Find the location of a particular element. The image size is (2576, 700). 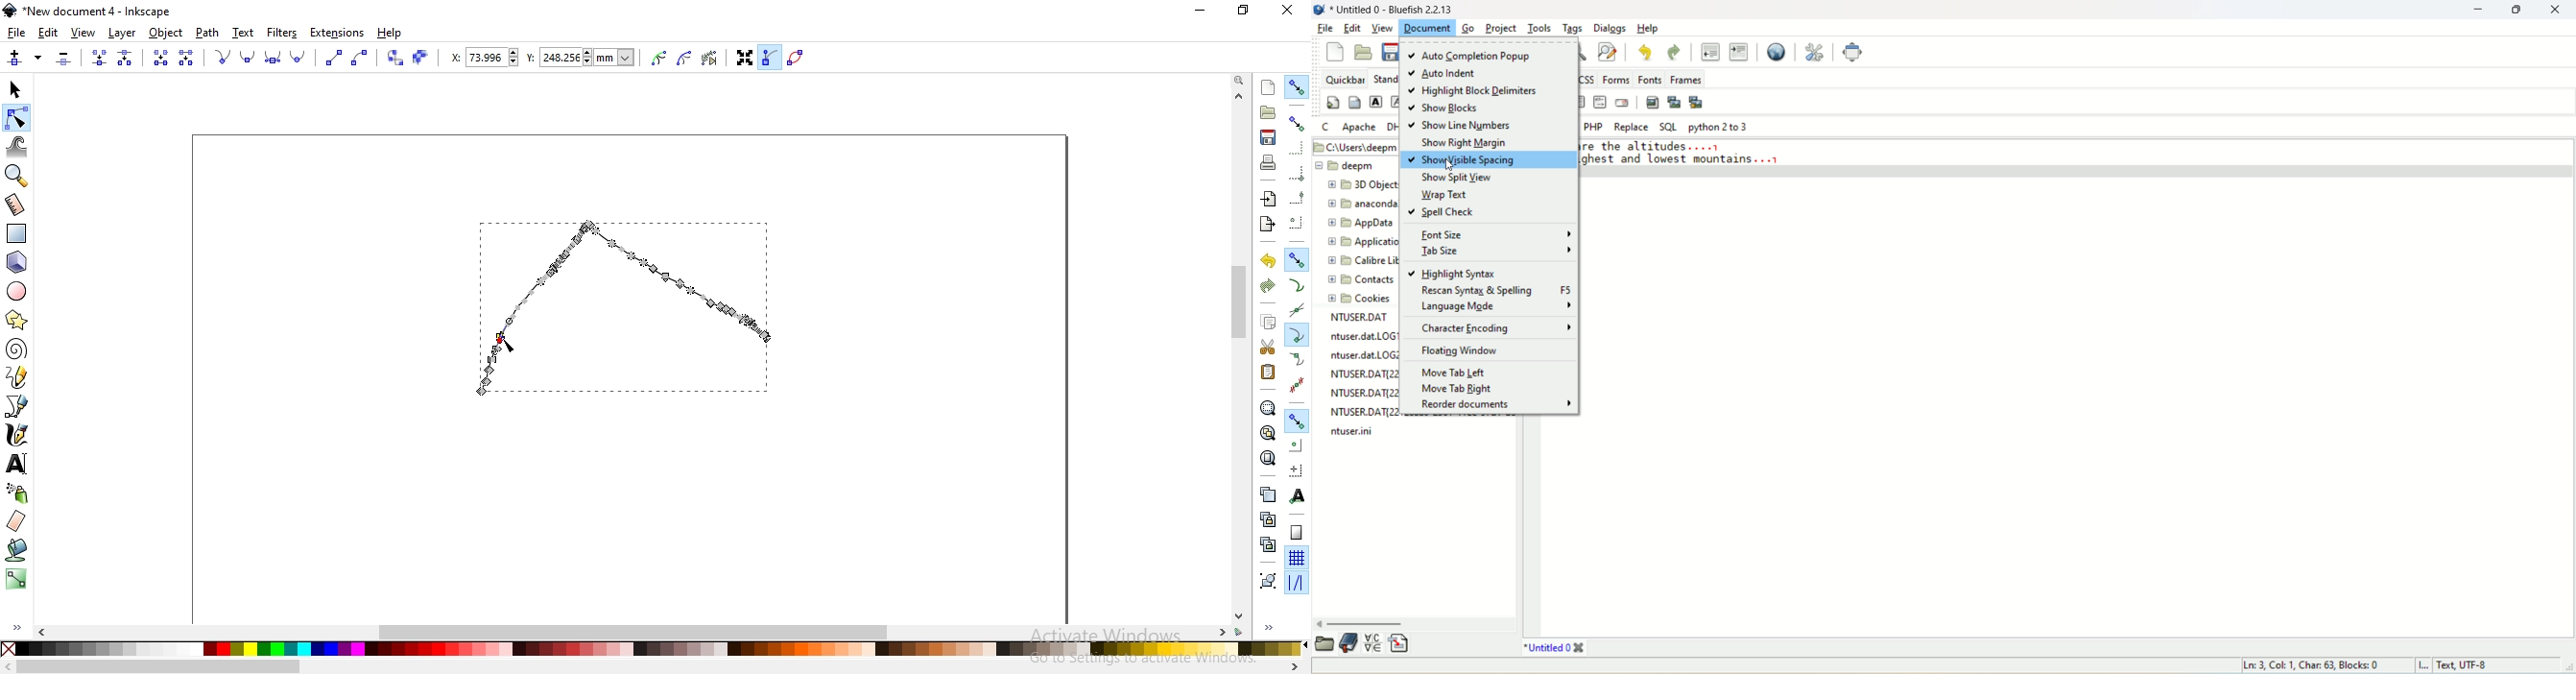

text is located at coordinates (244, 32).